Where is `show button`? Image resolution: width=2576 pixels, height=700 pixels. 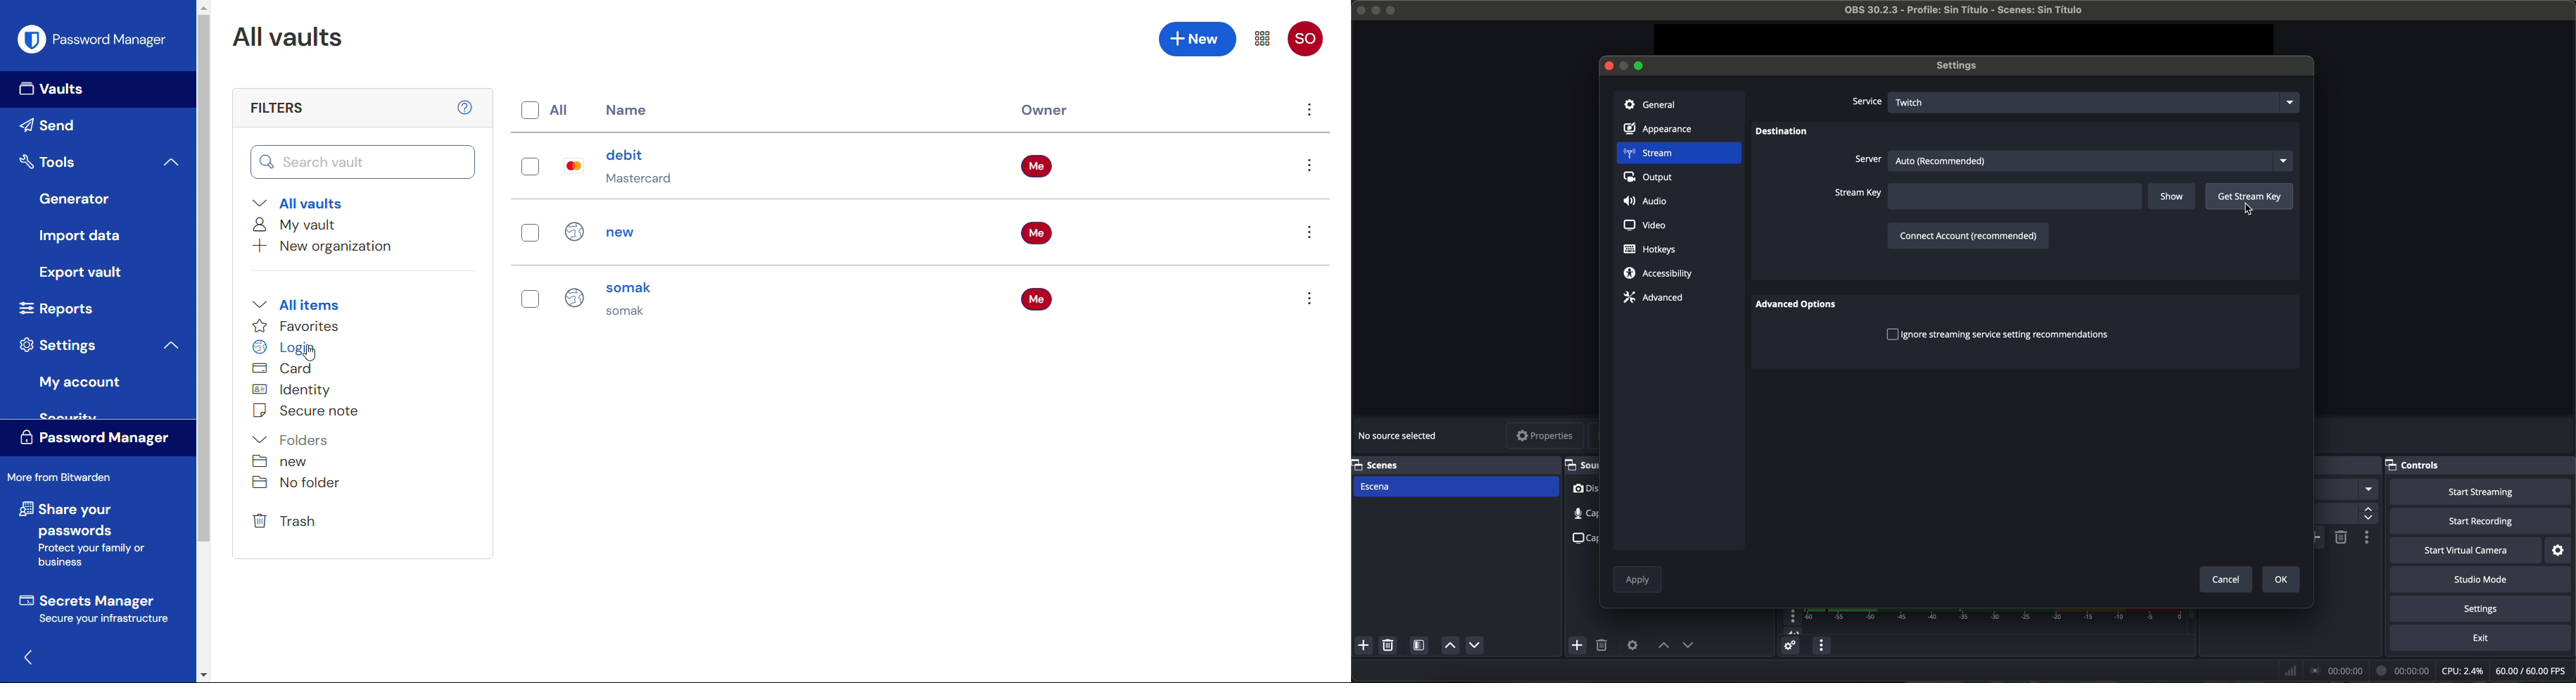
show button is located at coordinates (2173, 198).